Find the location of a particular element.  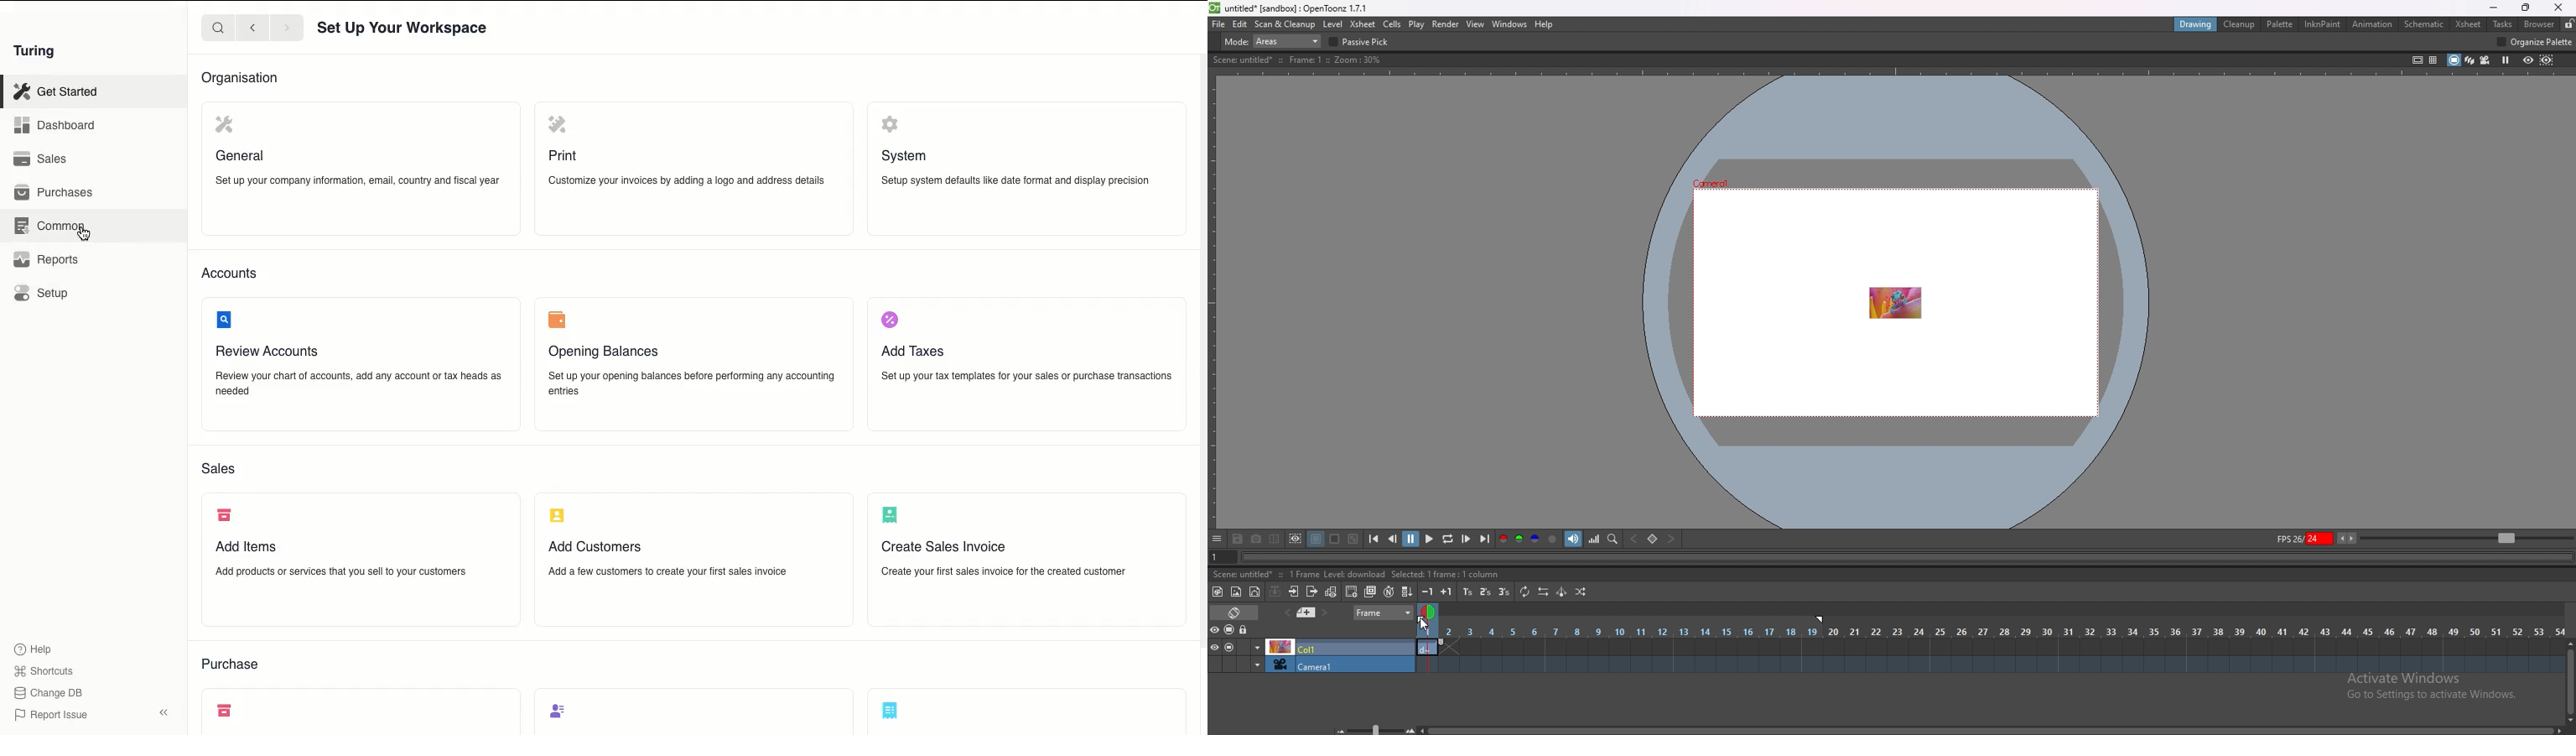

decrease step is located at coordinates (1427, 592).